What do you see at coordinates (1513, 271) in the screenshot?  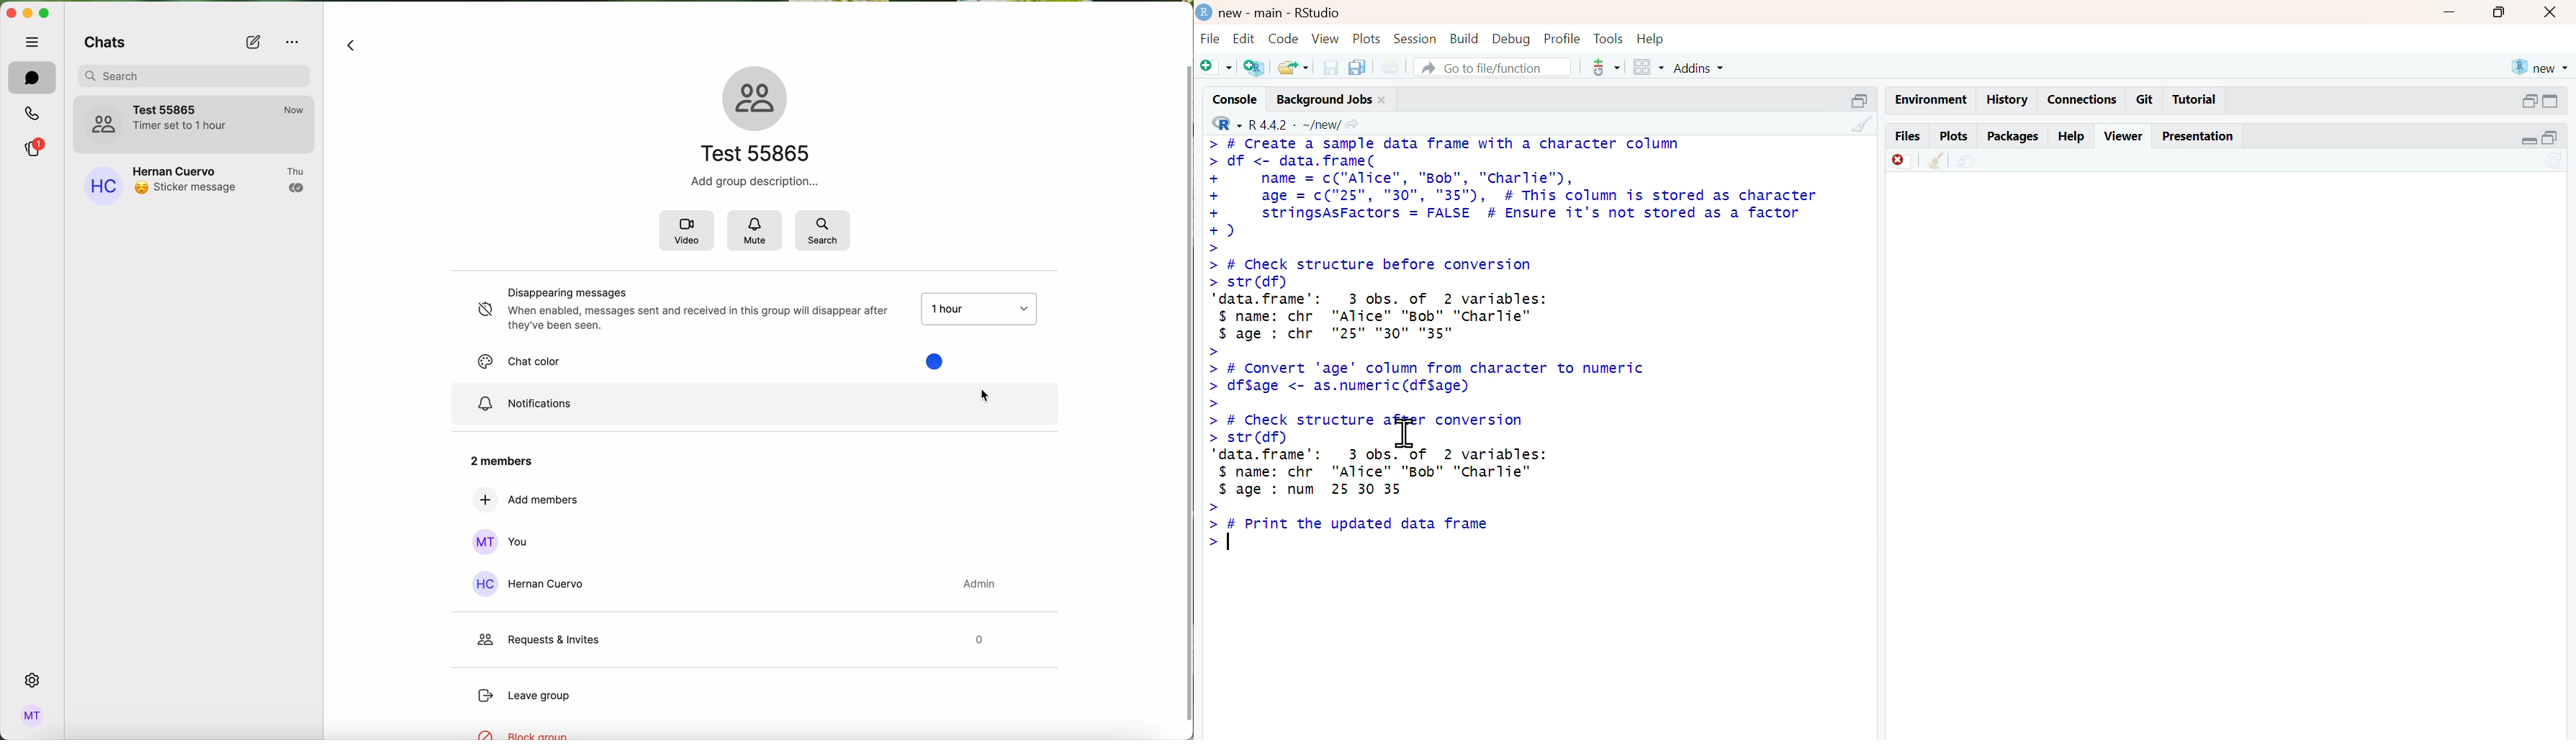 I see `> # Create a sample data frame with a character column
> df <- data.frame(
+ name = c("Alice", "Bob", "cCharlie"),
+ age = c("25", "30", "35"), # This column is stored as character
+ stringsAsFactors = FALSE # Ensure it's not stored as a factor
+)
>
> # Check structure before conversion
> str(df)
‘data. frame’: 3 obs. of 2 variables:
$ name: chr "Alice" "Bob" "Charlie"
$ age : chr "25" "30" "35"
>
> # Convert 'age' column from character to numeric
> df$age <- as.numeric(df$age)
>` at bounding box center [1513, 271].